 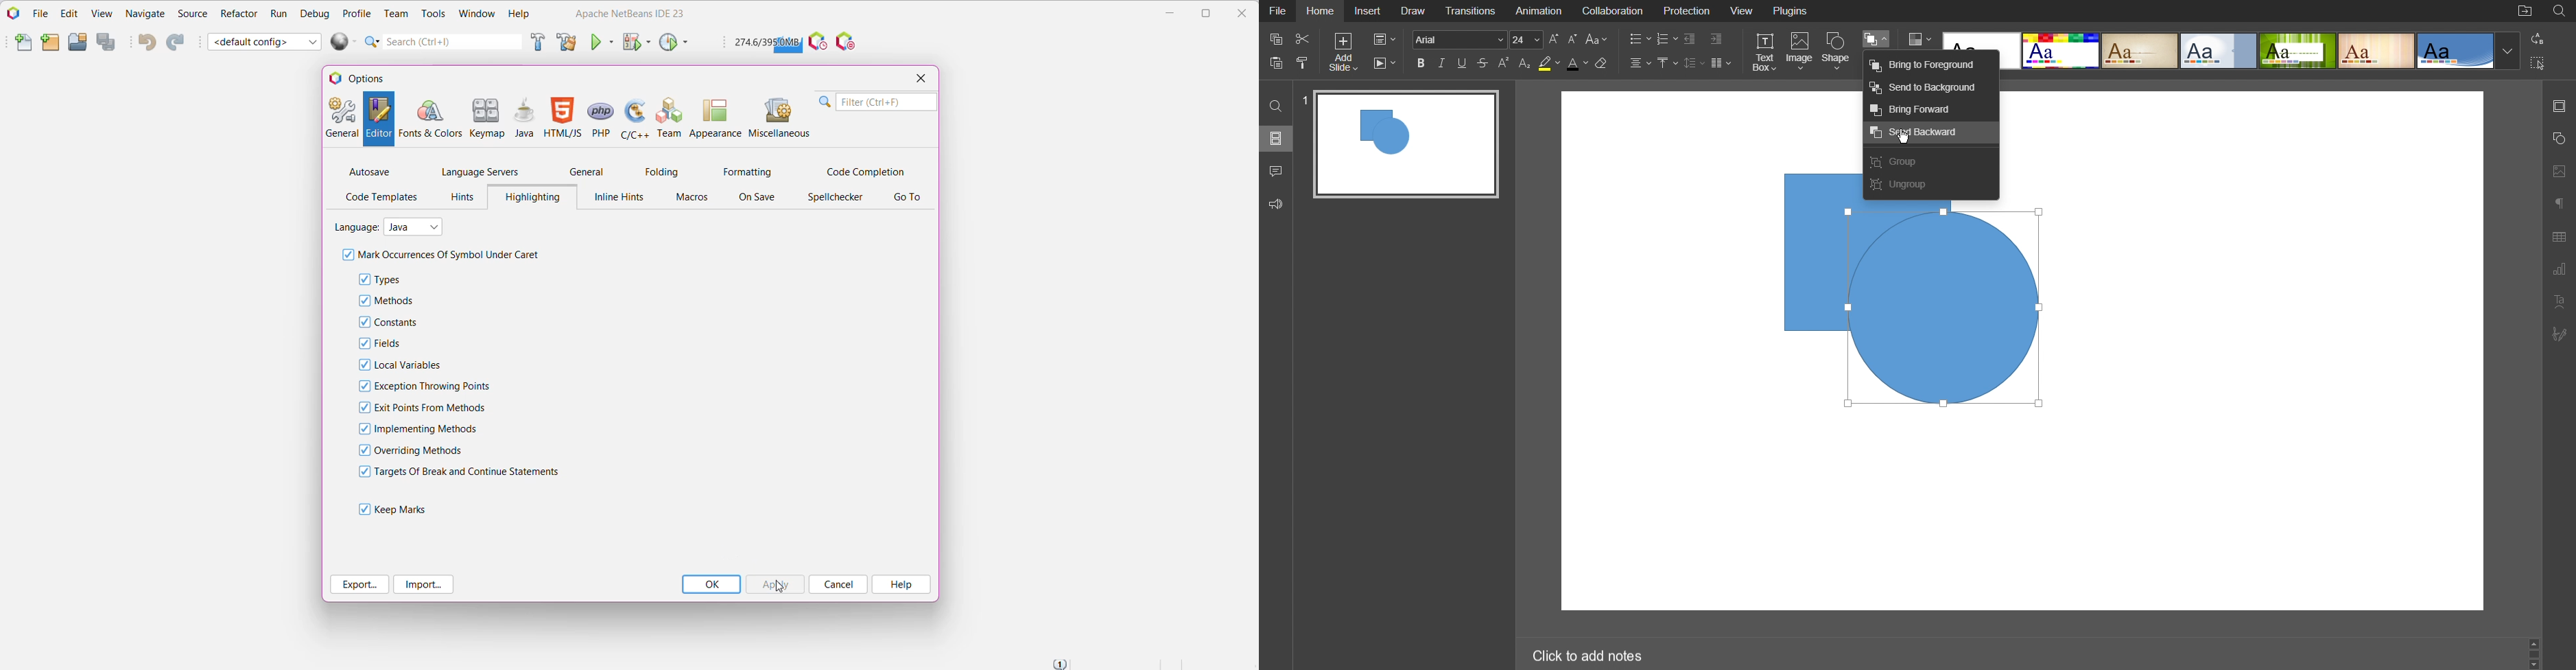 What do you see at coordinates (670, 118) in the screenshot?
I see `Team` at bounding box center [670, 118].